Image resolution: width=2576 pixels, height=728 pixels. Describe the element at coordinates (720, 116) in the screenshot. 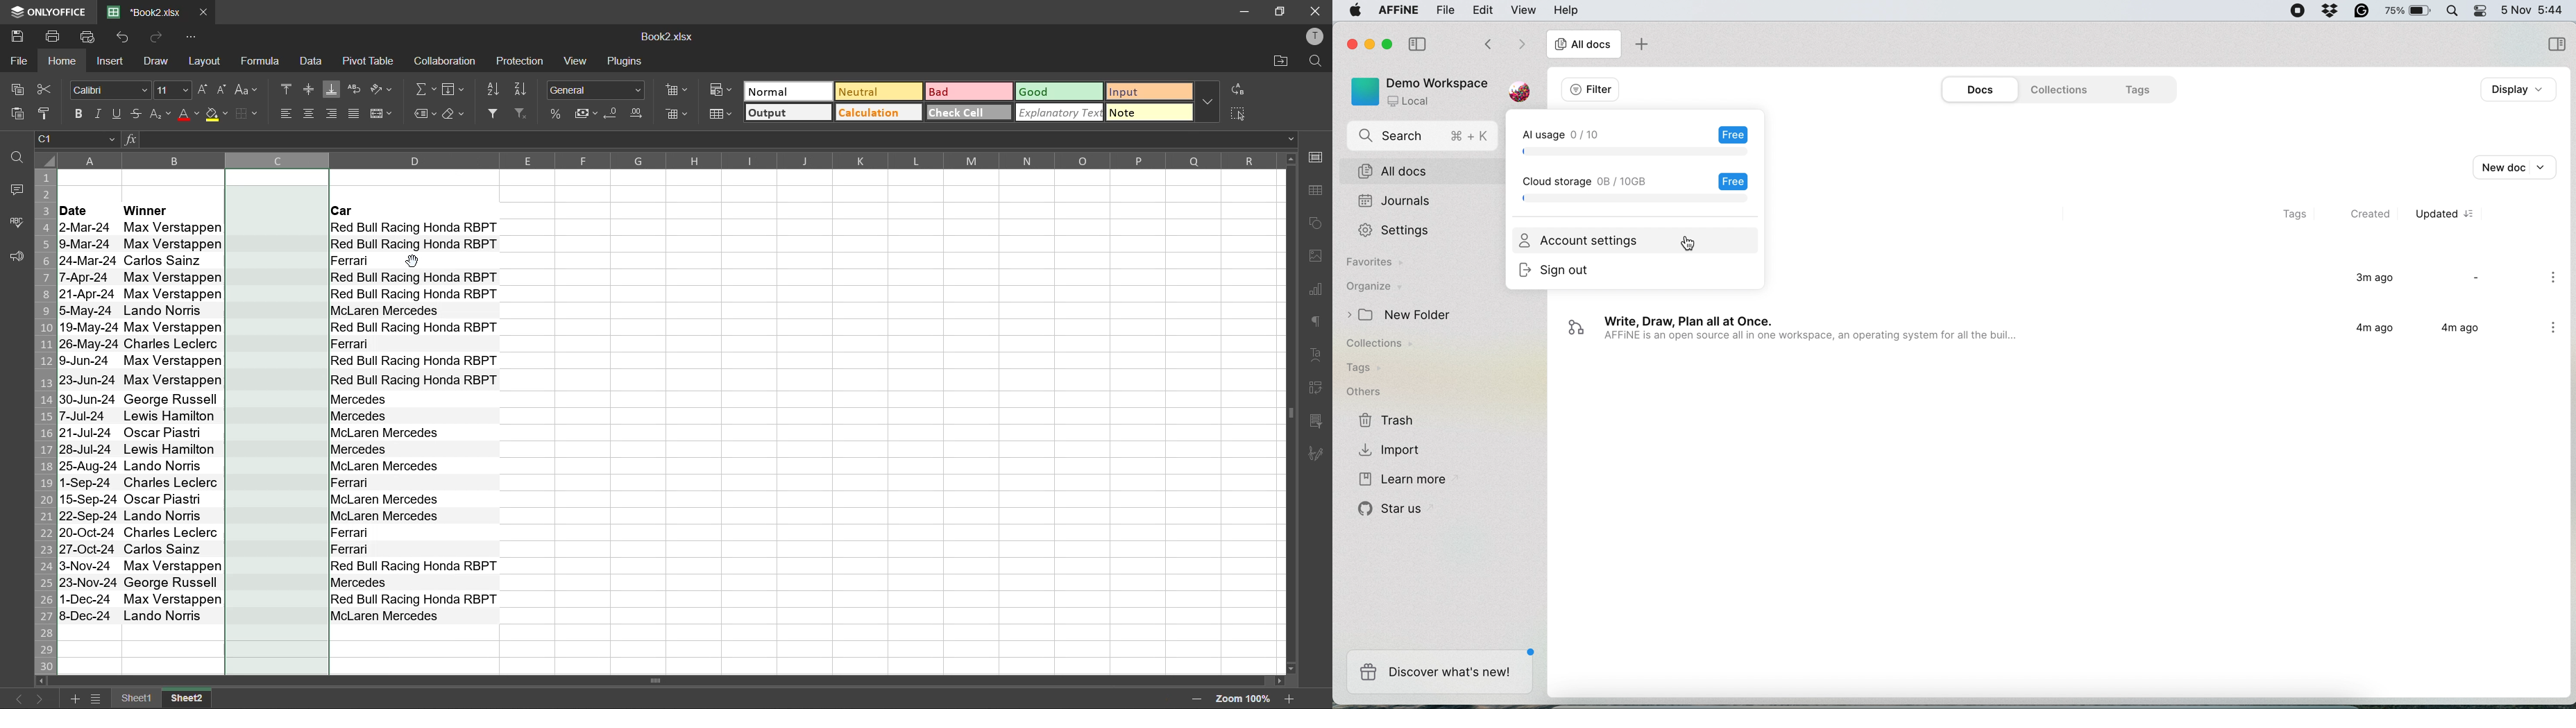

I see `format as table` at that location.